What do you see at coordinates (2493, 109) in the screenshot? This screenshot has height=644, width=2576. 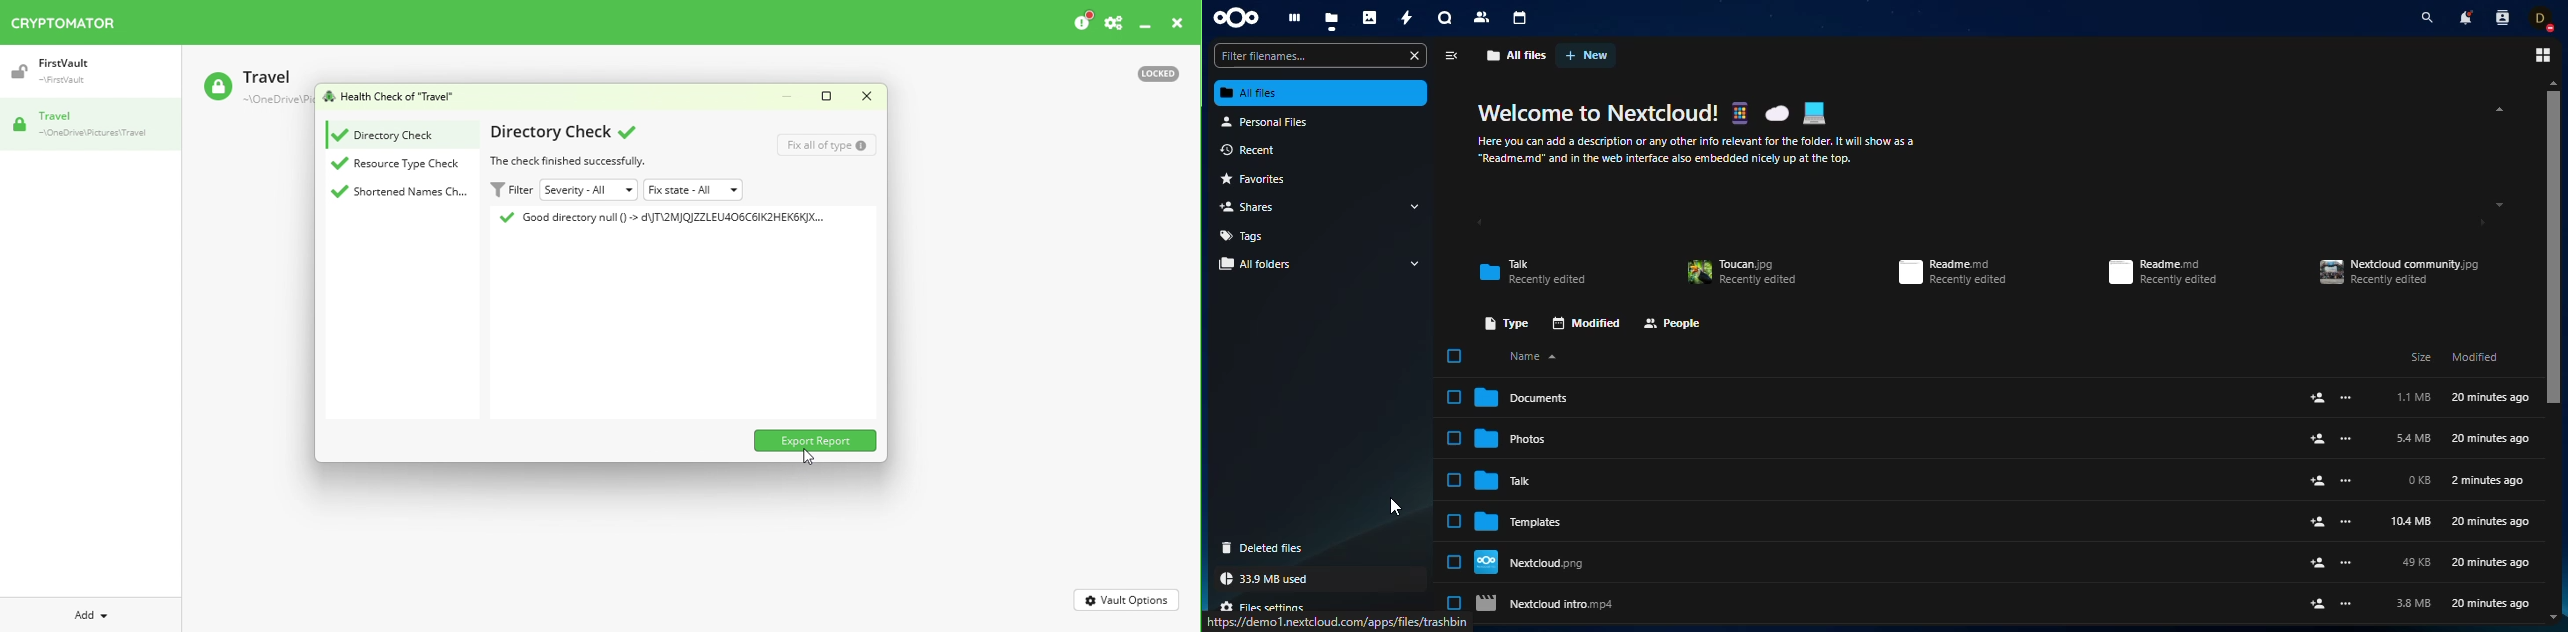 I see `Scroll up` at bounding box center [2493, 109].